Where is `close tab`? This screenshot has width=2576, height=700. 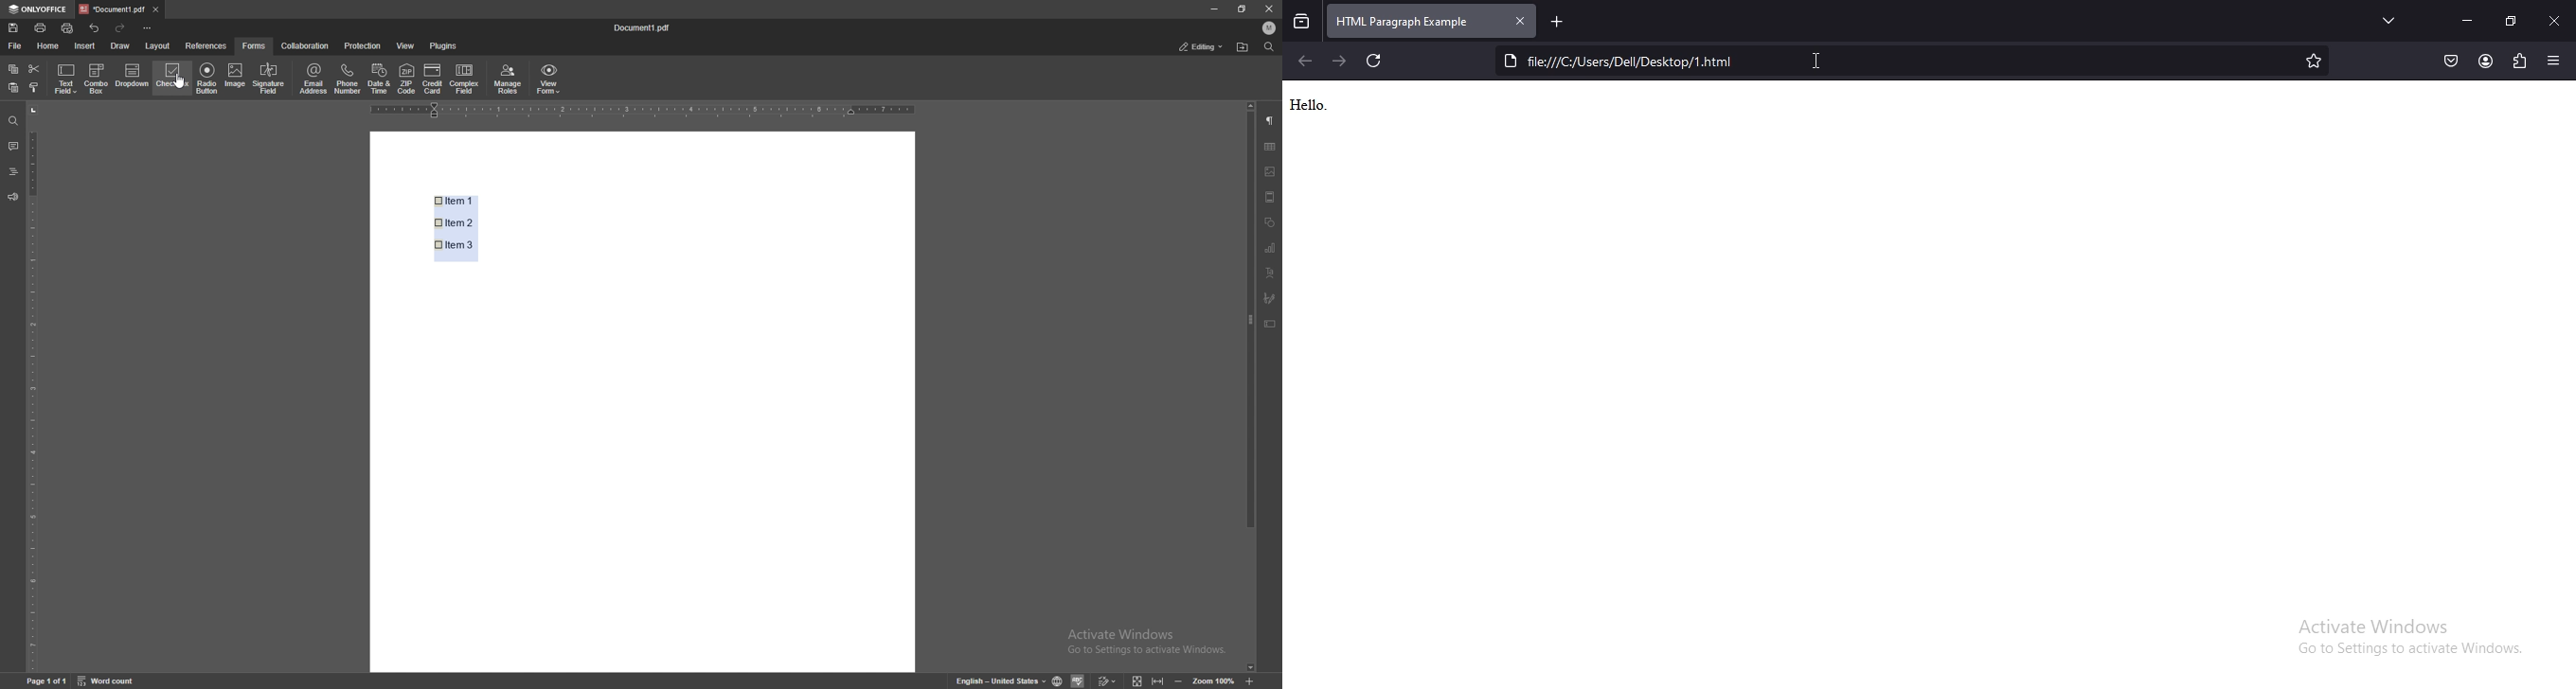
close tab is located at coordinates (1521, 22).